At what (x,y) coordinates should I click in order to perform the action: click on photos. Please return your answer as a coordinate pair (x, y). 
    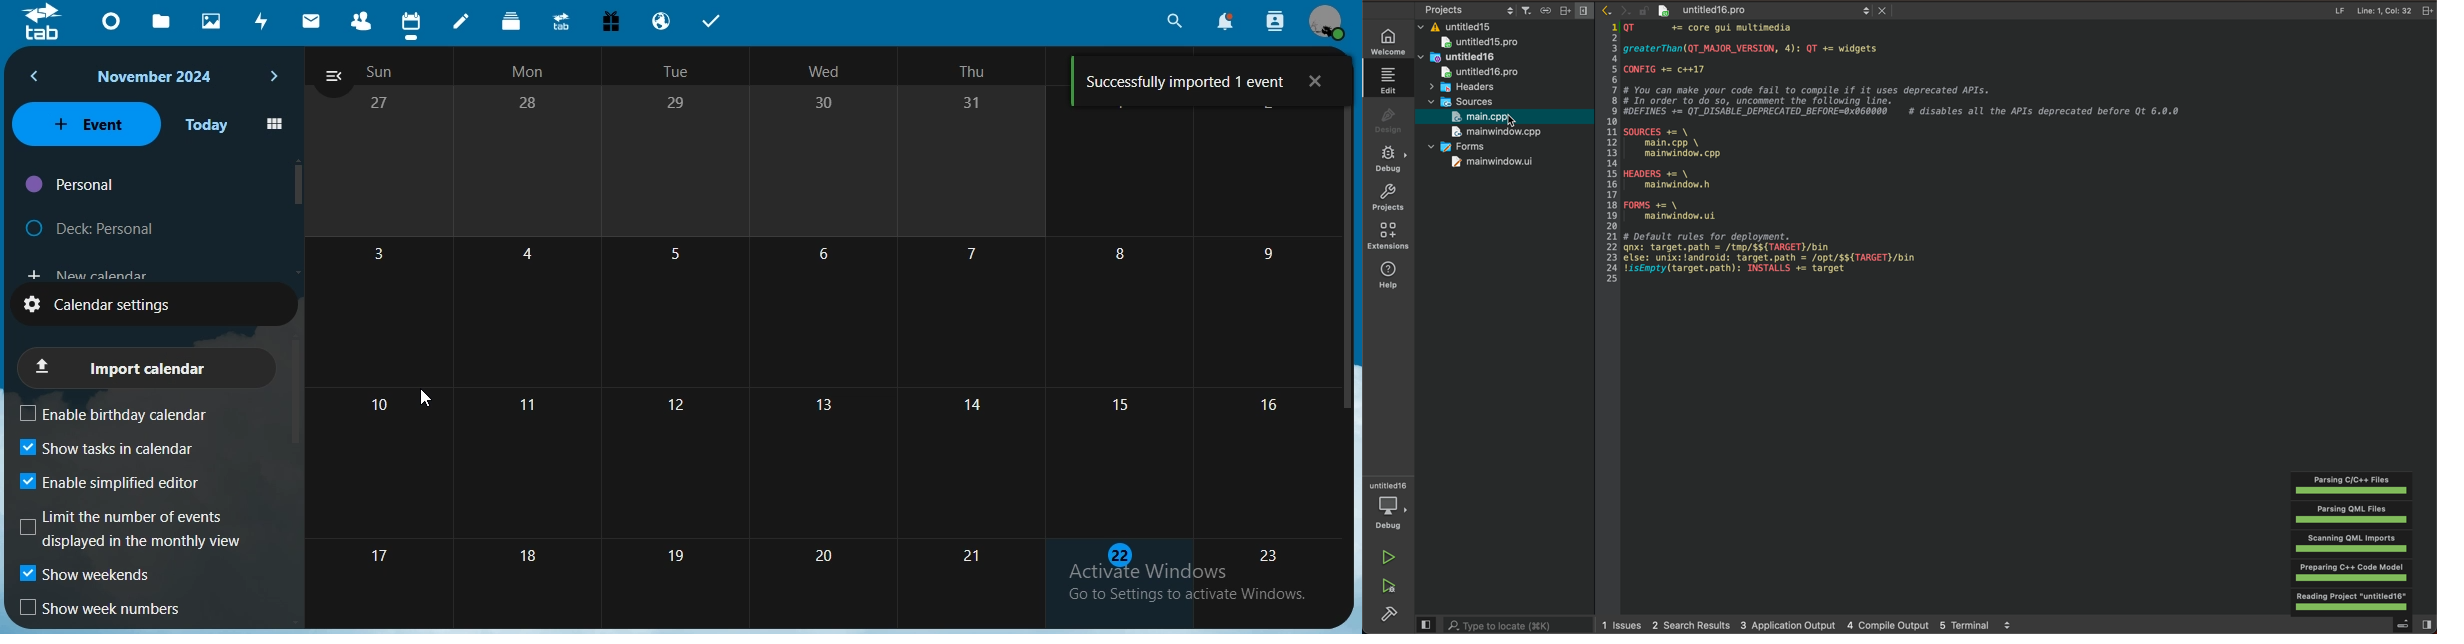
    Looking at the image, I should click on (212, 22).